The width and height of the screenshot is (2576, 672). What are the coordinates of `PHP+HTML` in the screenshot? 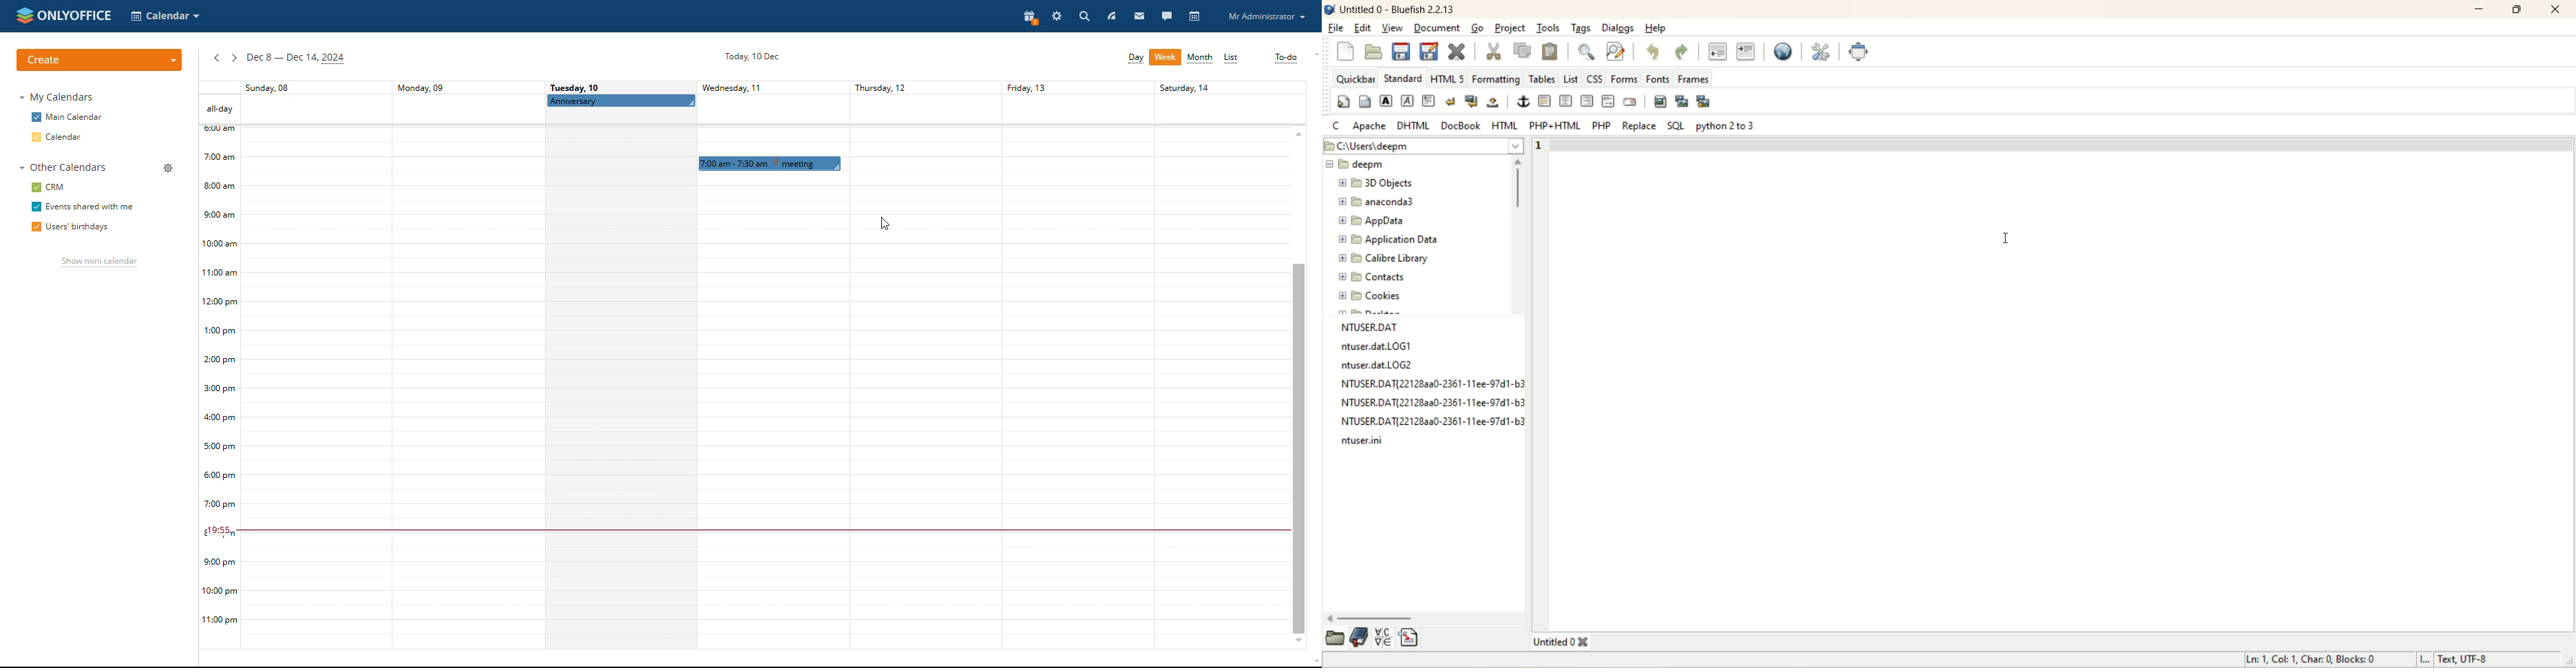 It's located at (1554, 125).